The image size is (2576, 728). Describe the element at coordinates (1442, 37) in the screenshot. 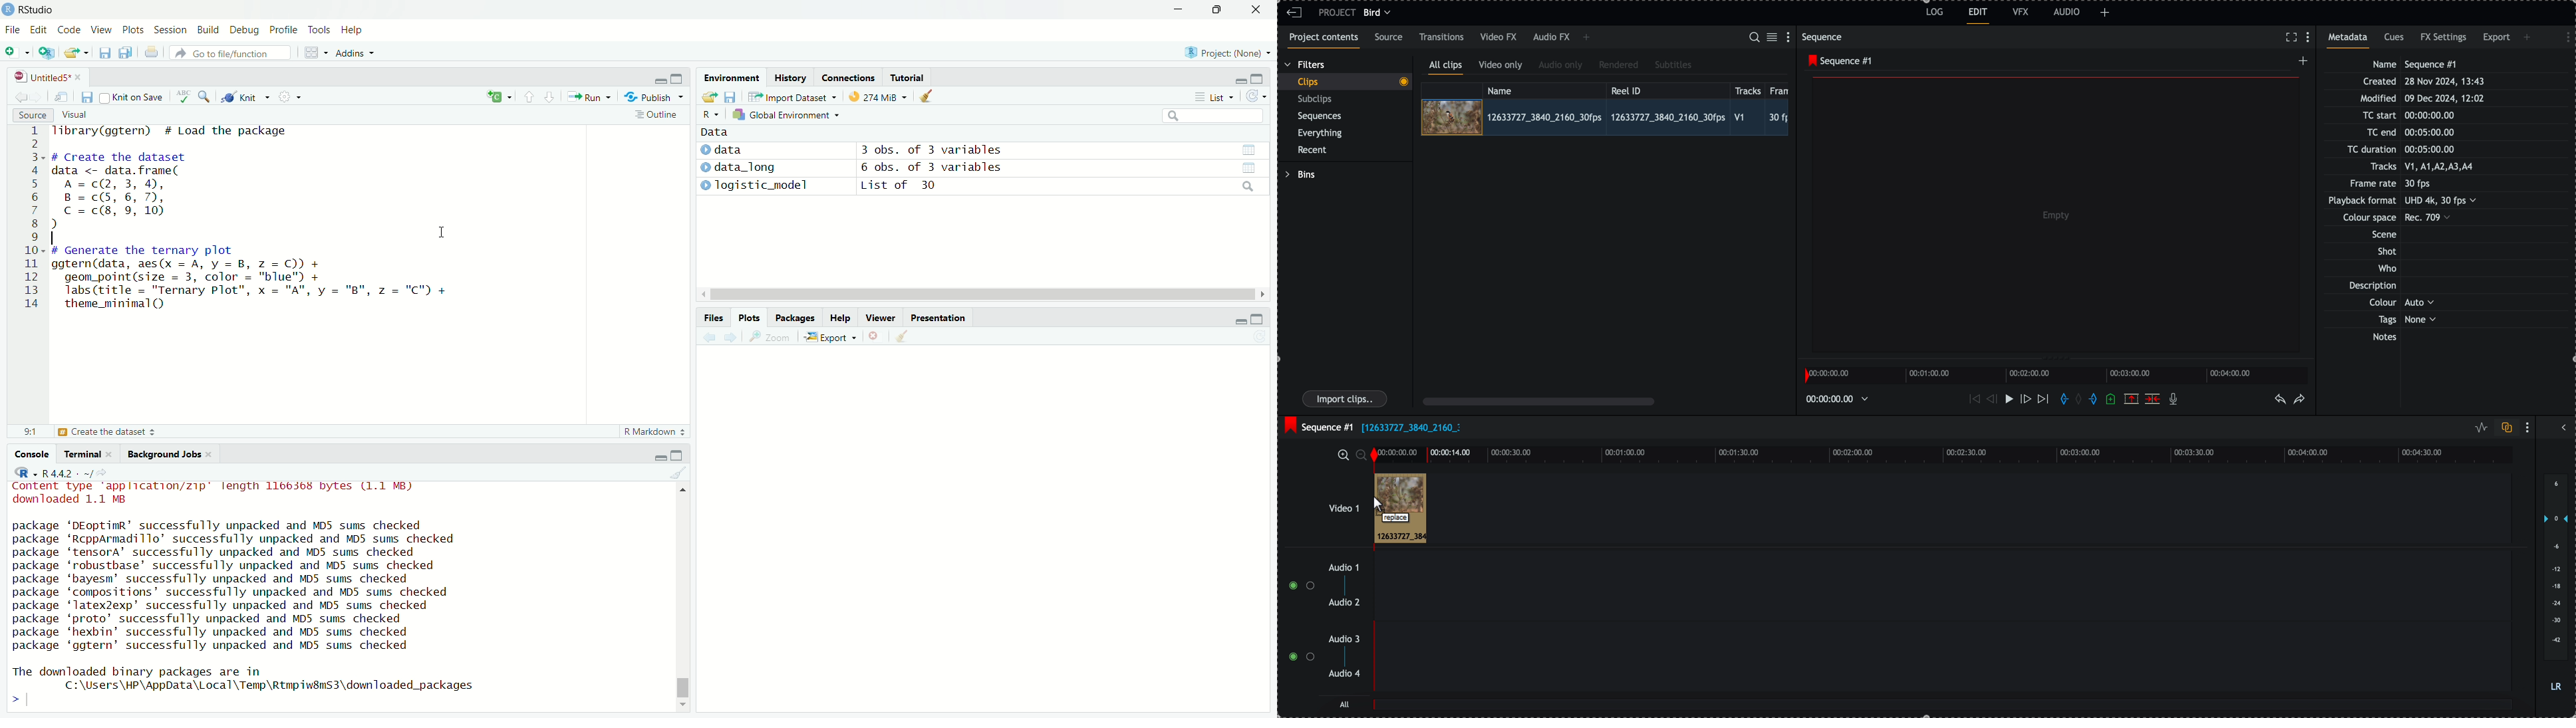

I see `transitions` at that location.